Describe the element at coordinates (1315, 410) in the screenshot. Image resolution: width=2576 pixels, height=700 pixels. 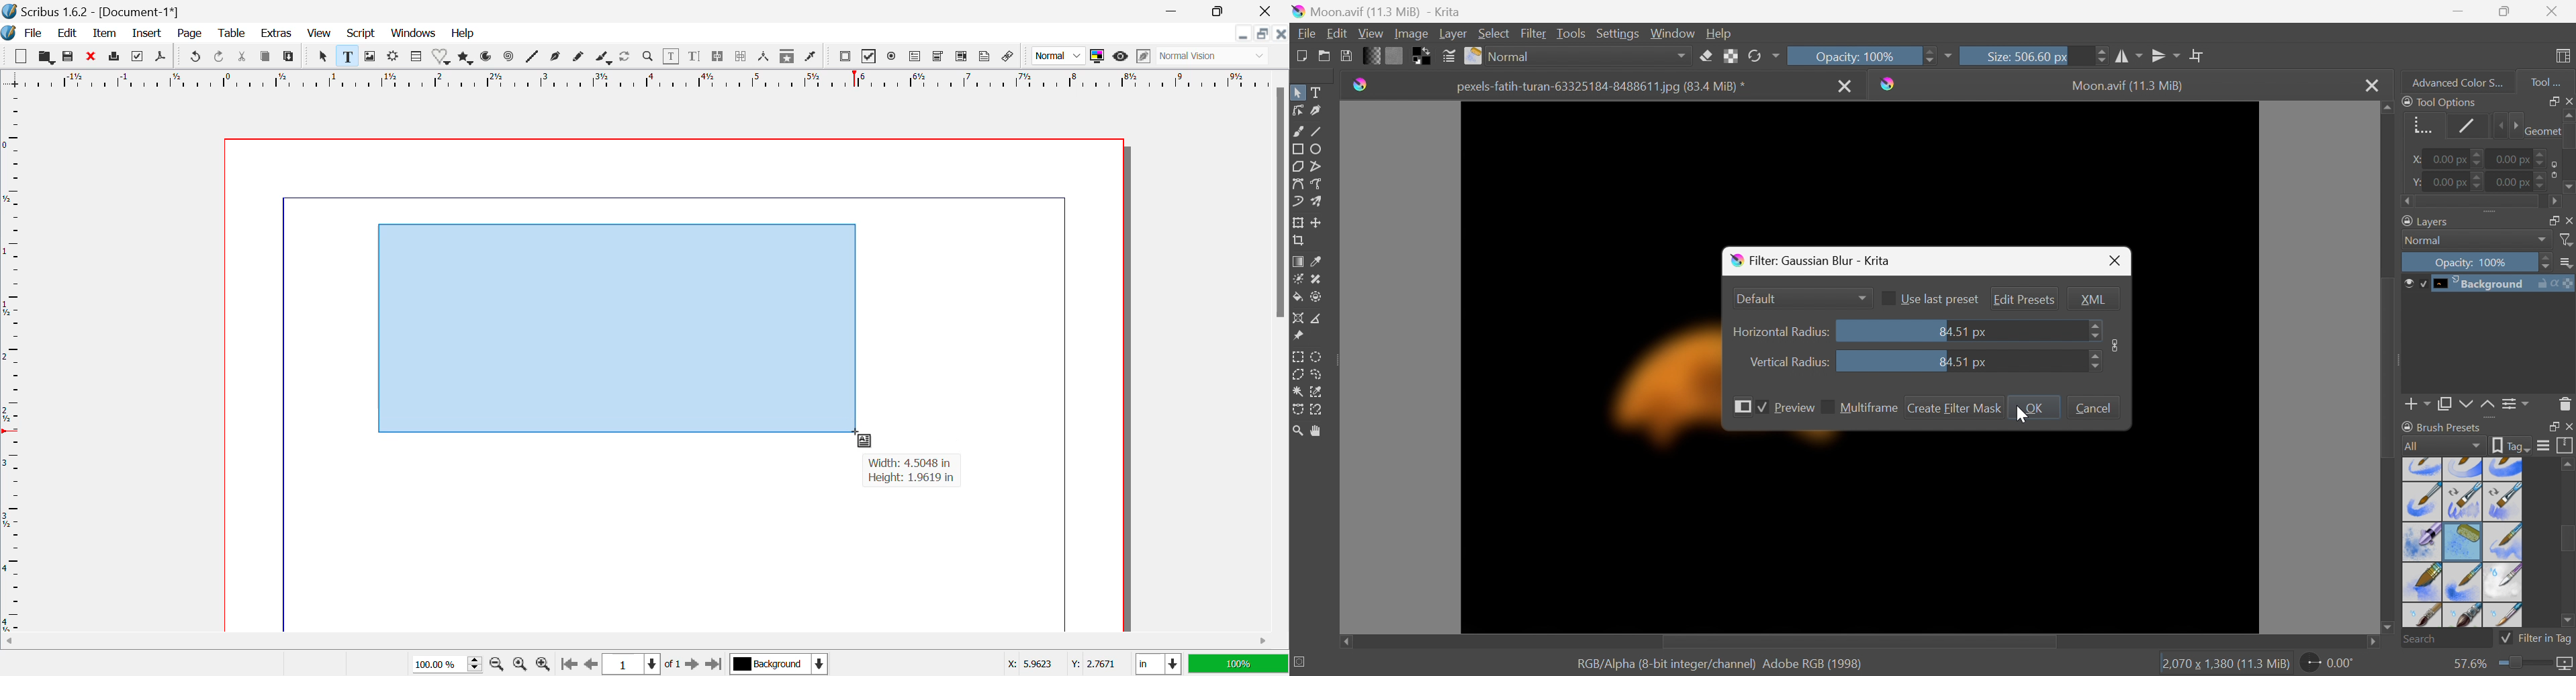
I see `Magnetic curve selection tool` at that location.